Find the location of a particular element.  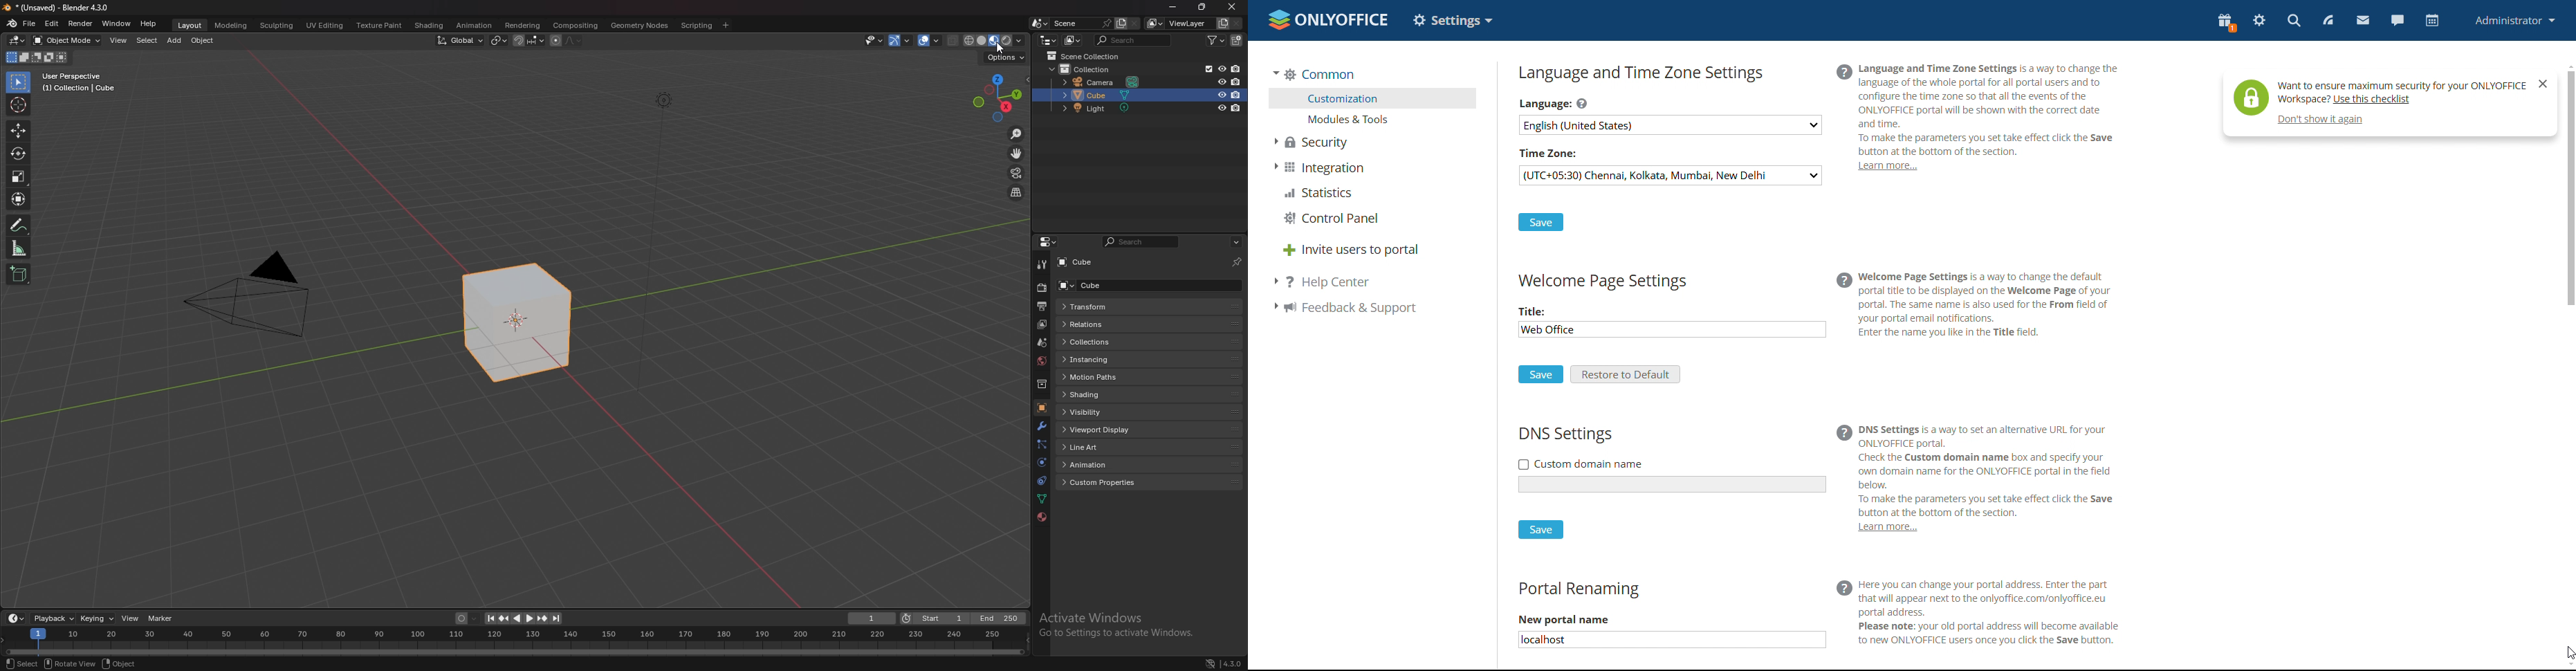

tool is located at coordinates (1041, 264).